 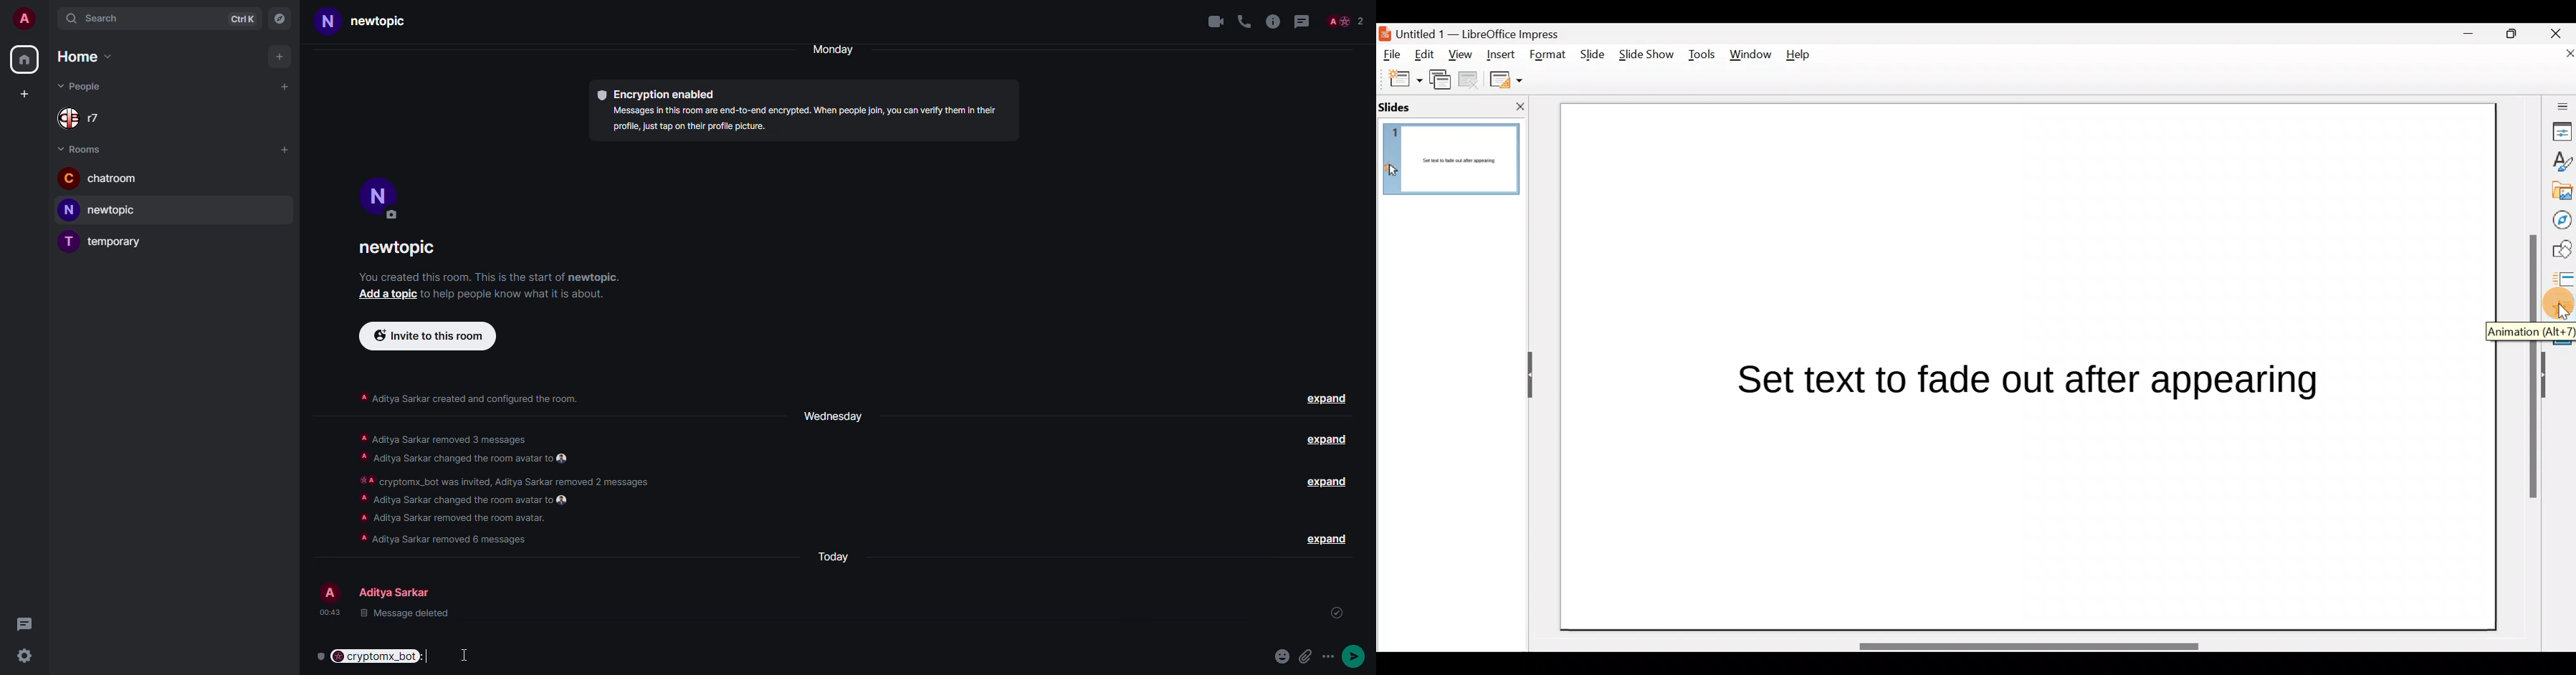 What do you see at coordinates (808, 120) in the screenshot?
I see `info` at bounding box center [808, 120].